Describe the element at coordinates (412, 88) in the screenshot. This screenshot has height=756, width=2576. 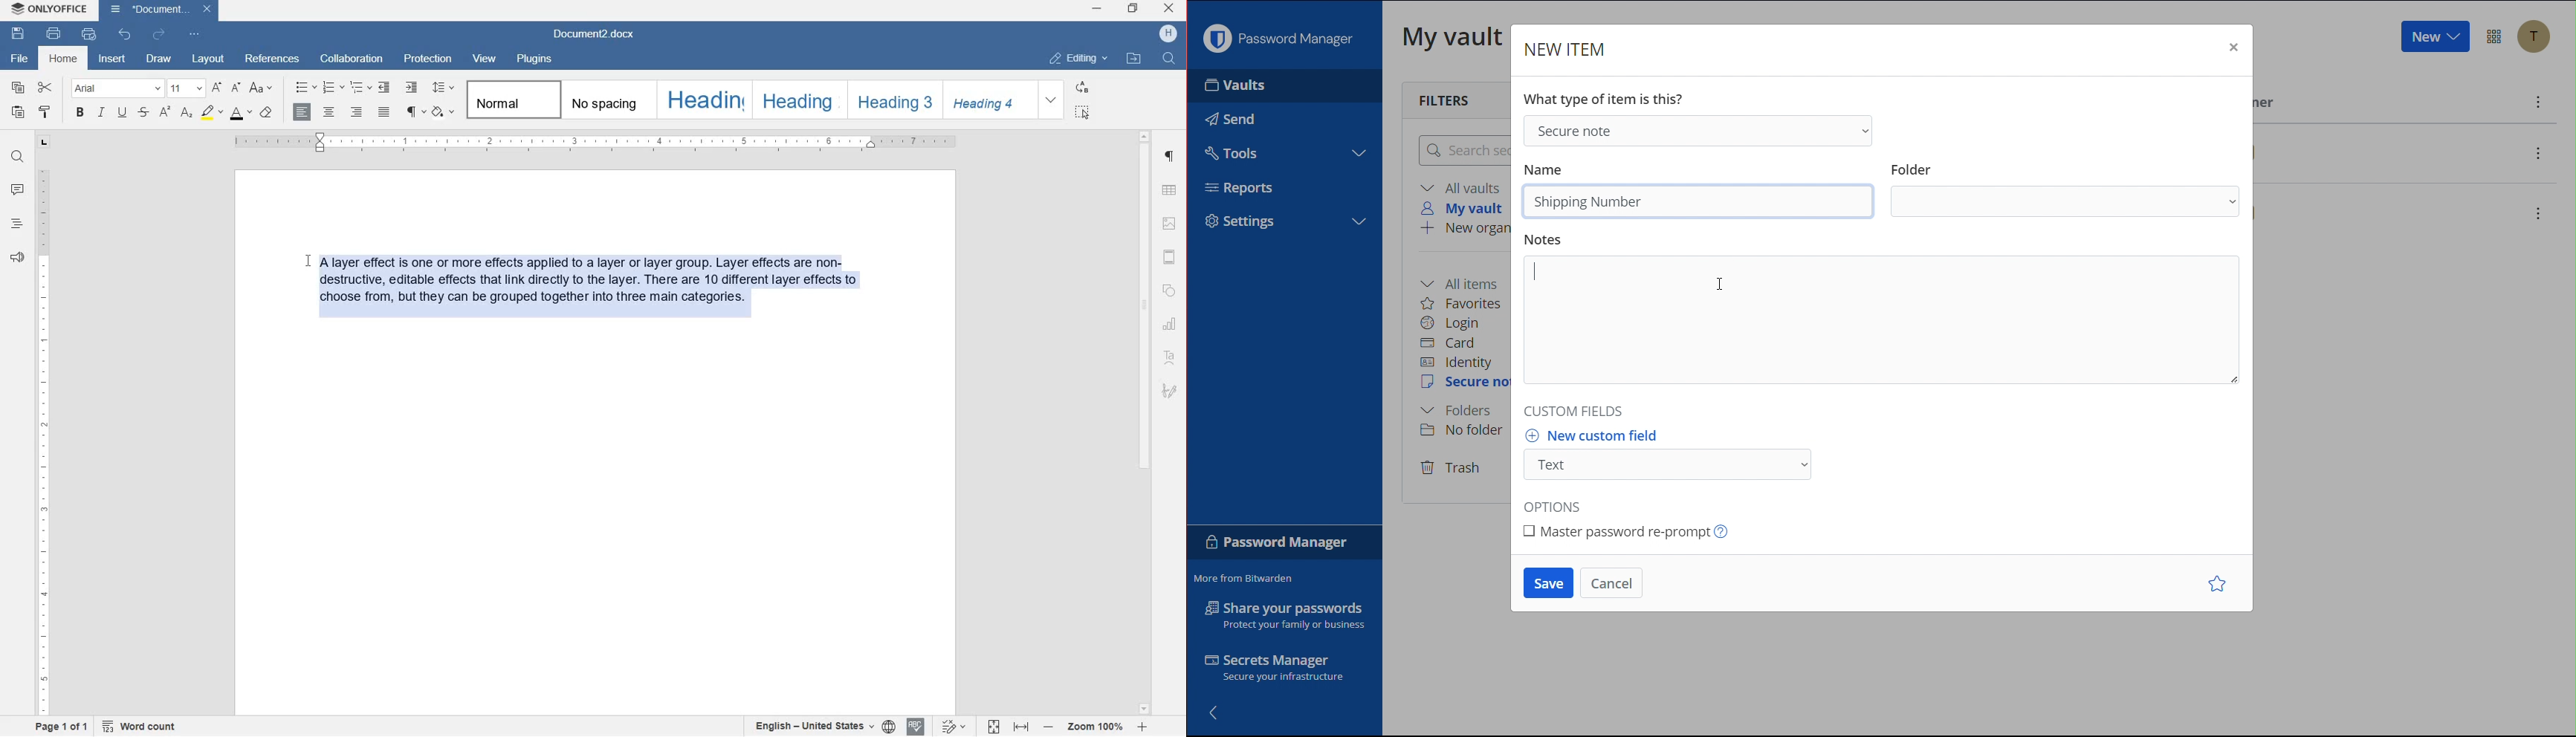
I see `increase indent` at that location.